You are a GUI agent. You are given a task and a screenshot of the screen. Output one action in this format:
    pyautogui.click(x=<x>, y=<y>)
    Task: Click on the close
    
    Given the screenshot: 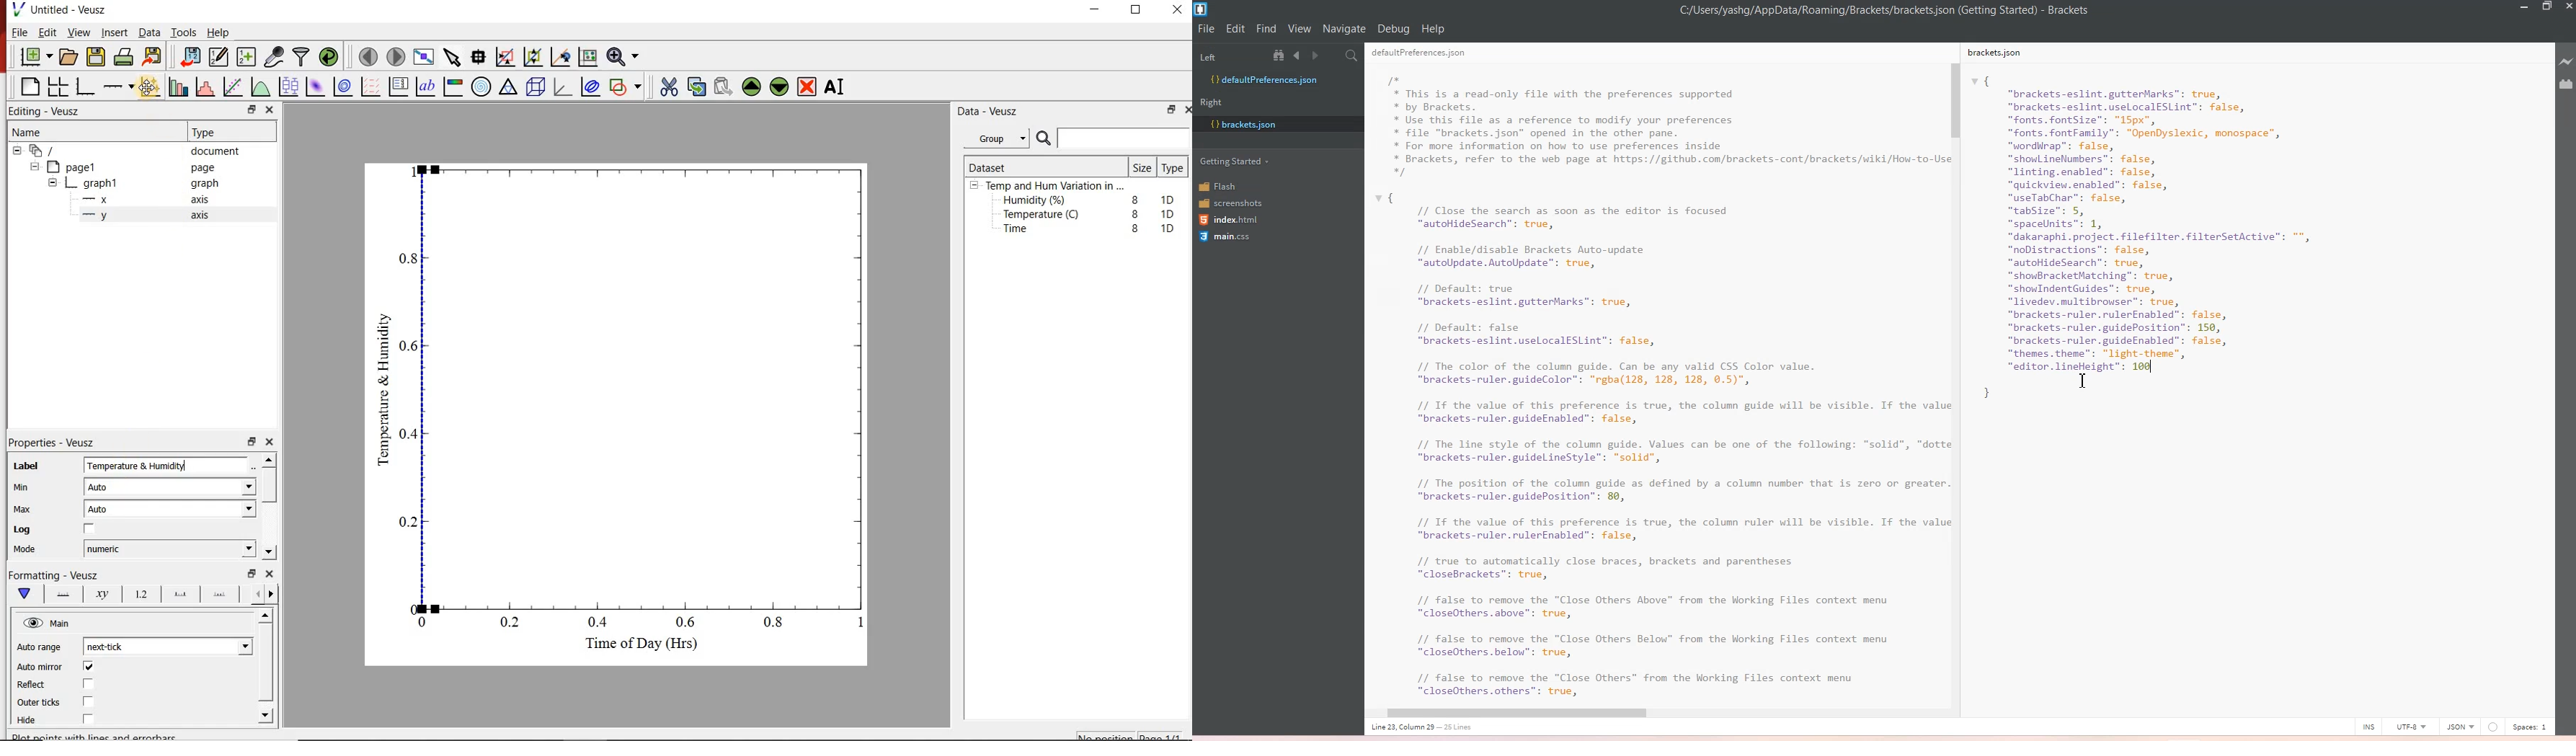 What is the action you would take?
    pyautogui.click(x=1185, y=109)
    